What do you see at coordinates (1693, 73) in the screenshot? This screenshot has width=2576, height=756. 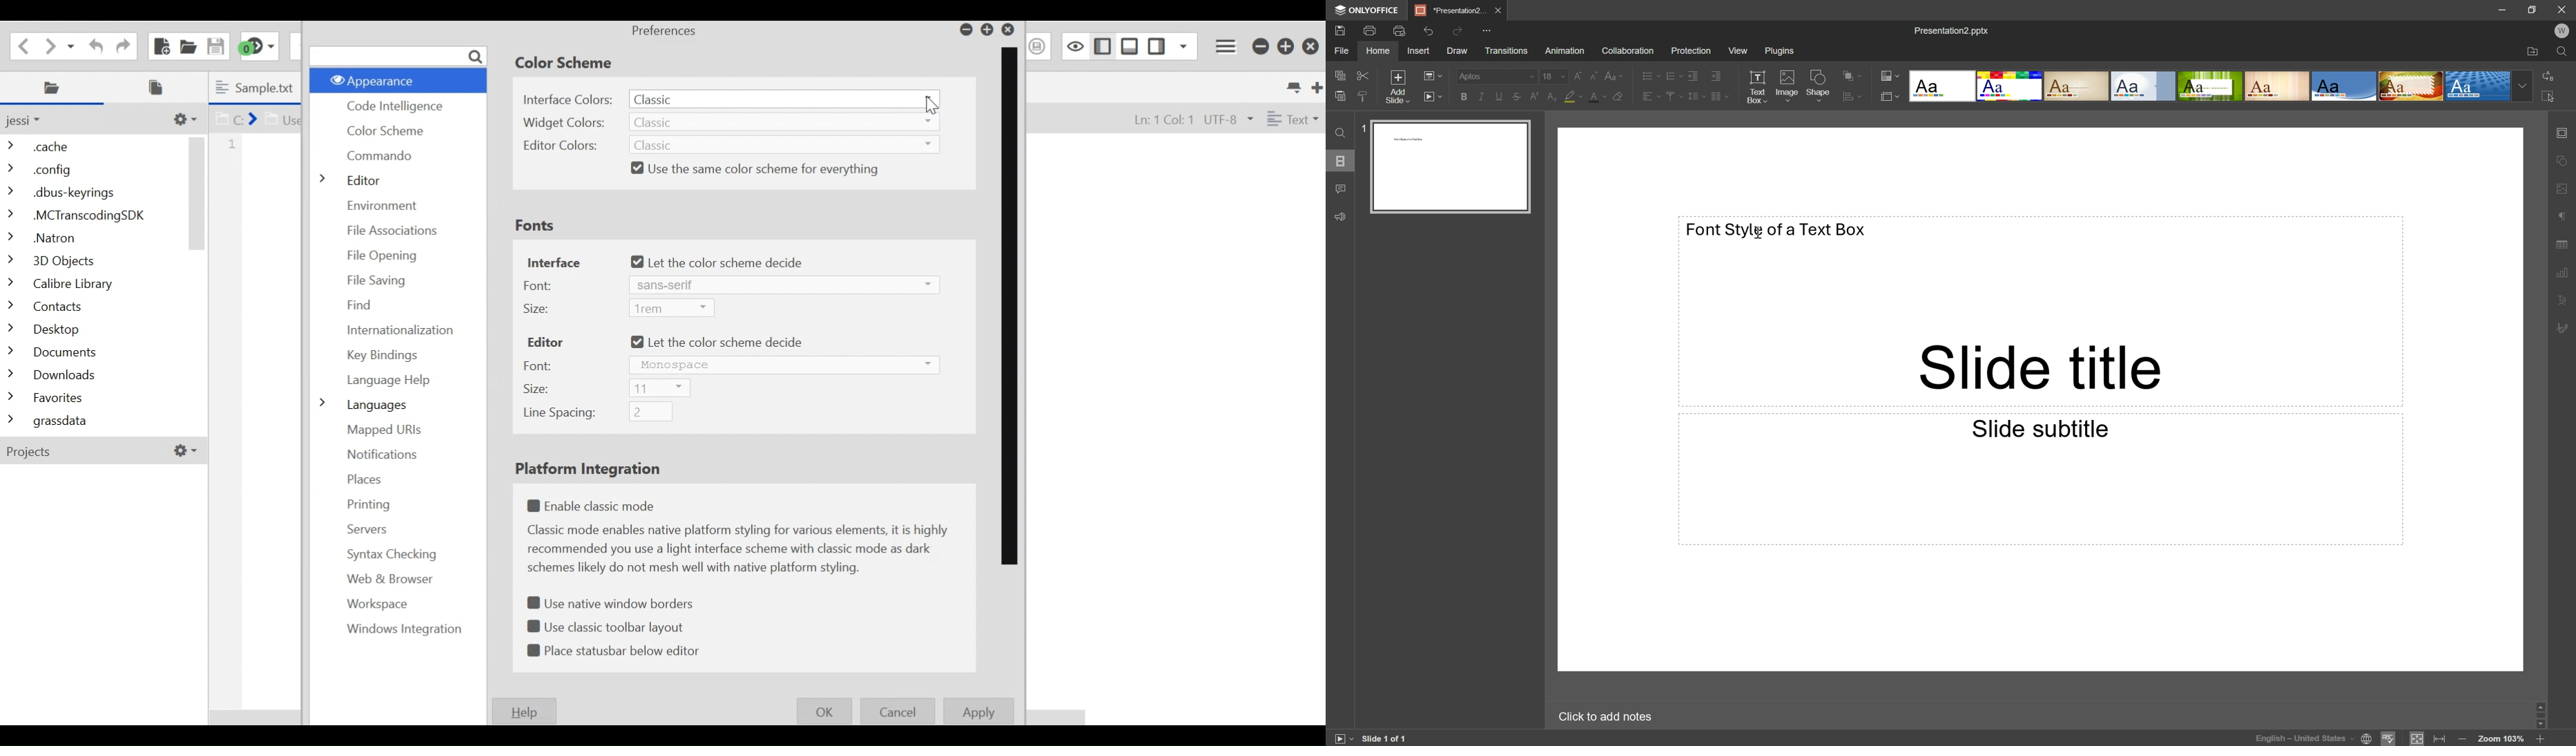 I see `Decrease indent` at bounding box center [1693, 73].